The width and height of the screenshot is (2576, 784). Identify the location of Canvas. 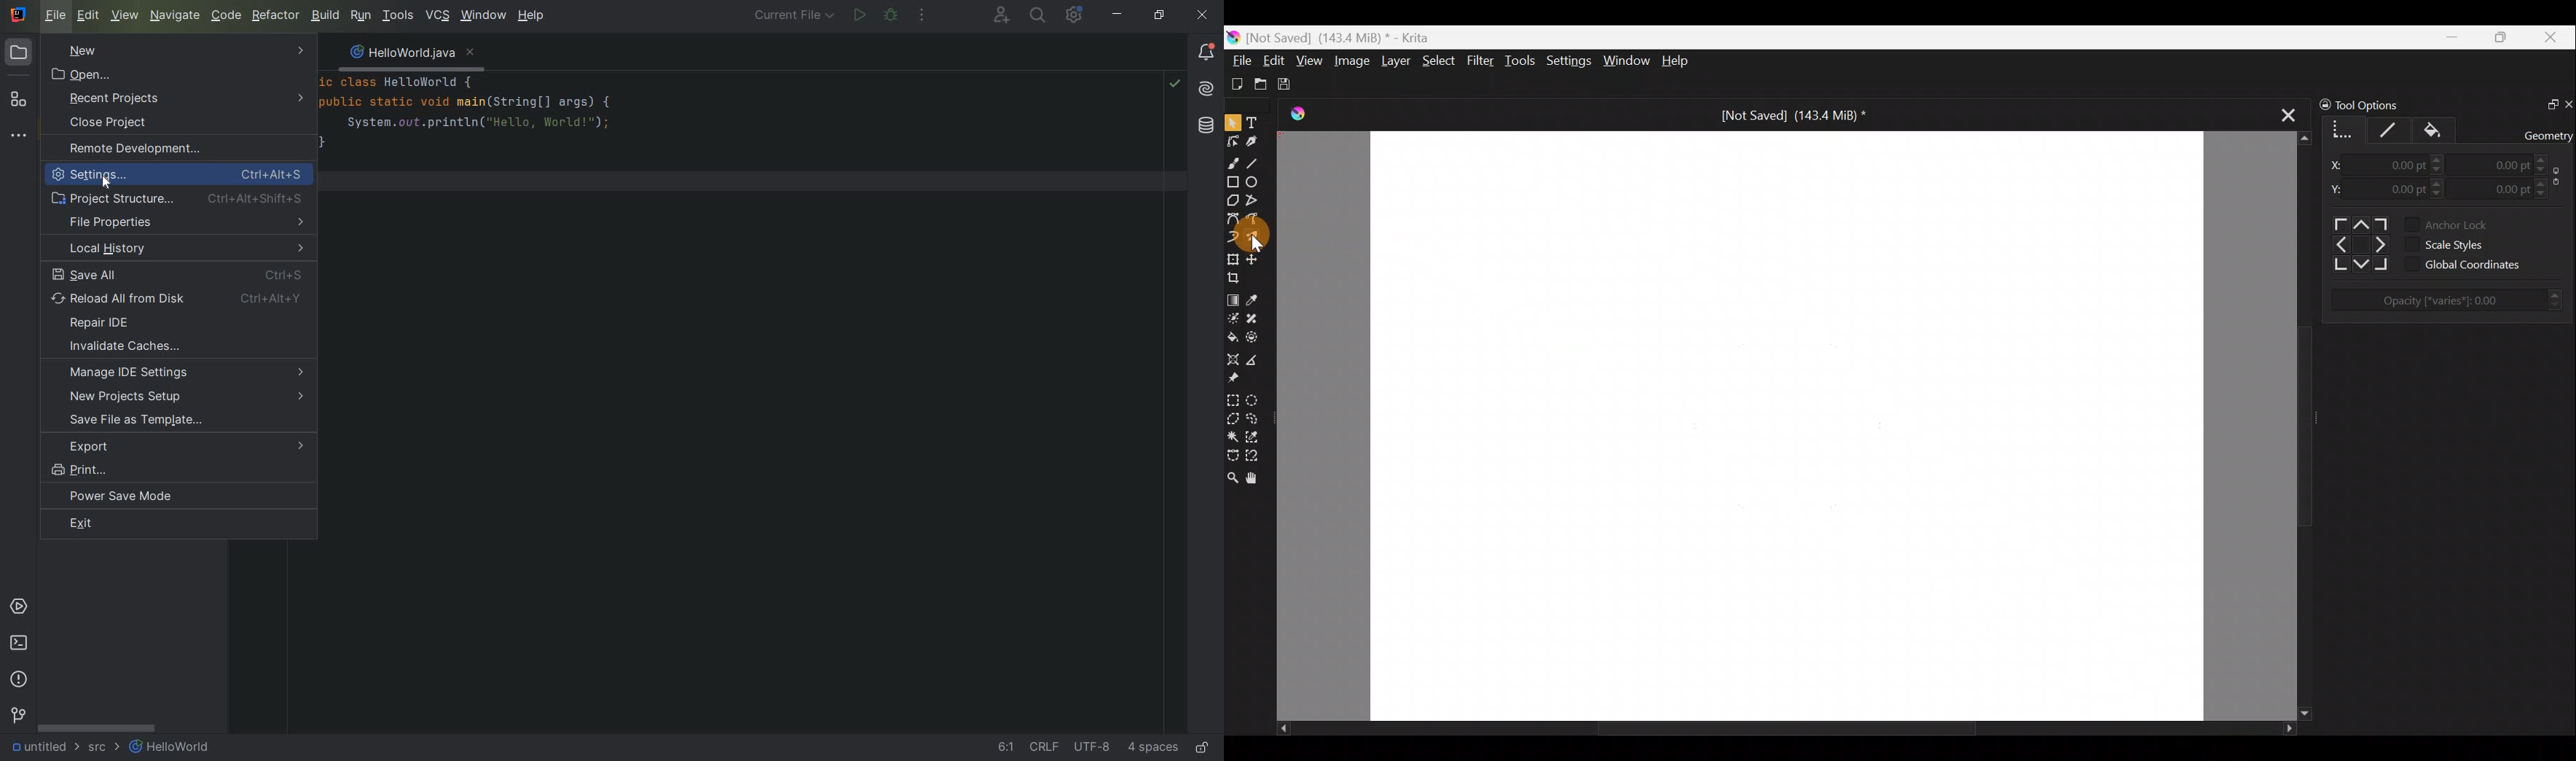
(1785, 422).